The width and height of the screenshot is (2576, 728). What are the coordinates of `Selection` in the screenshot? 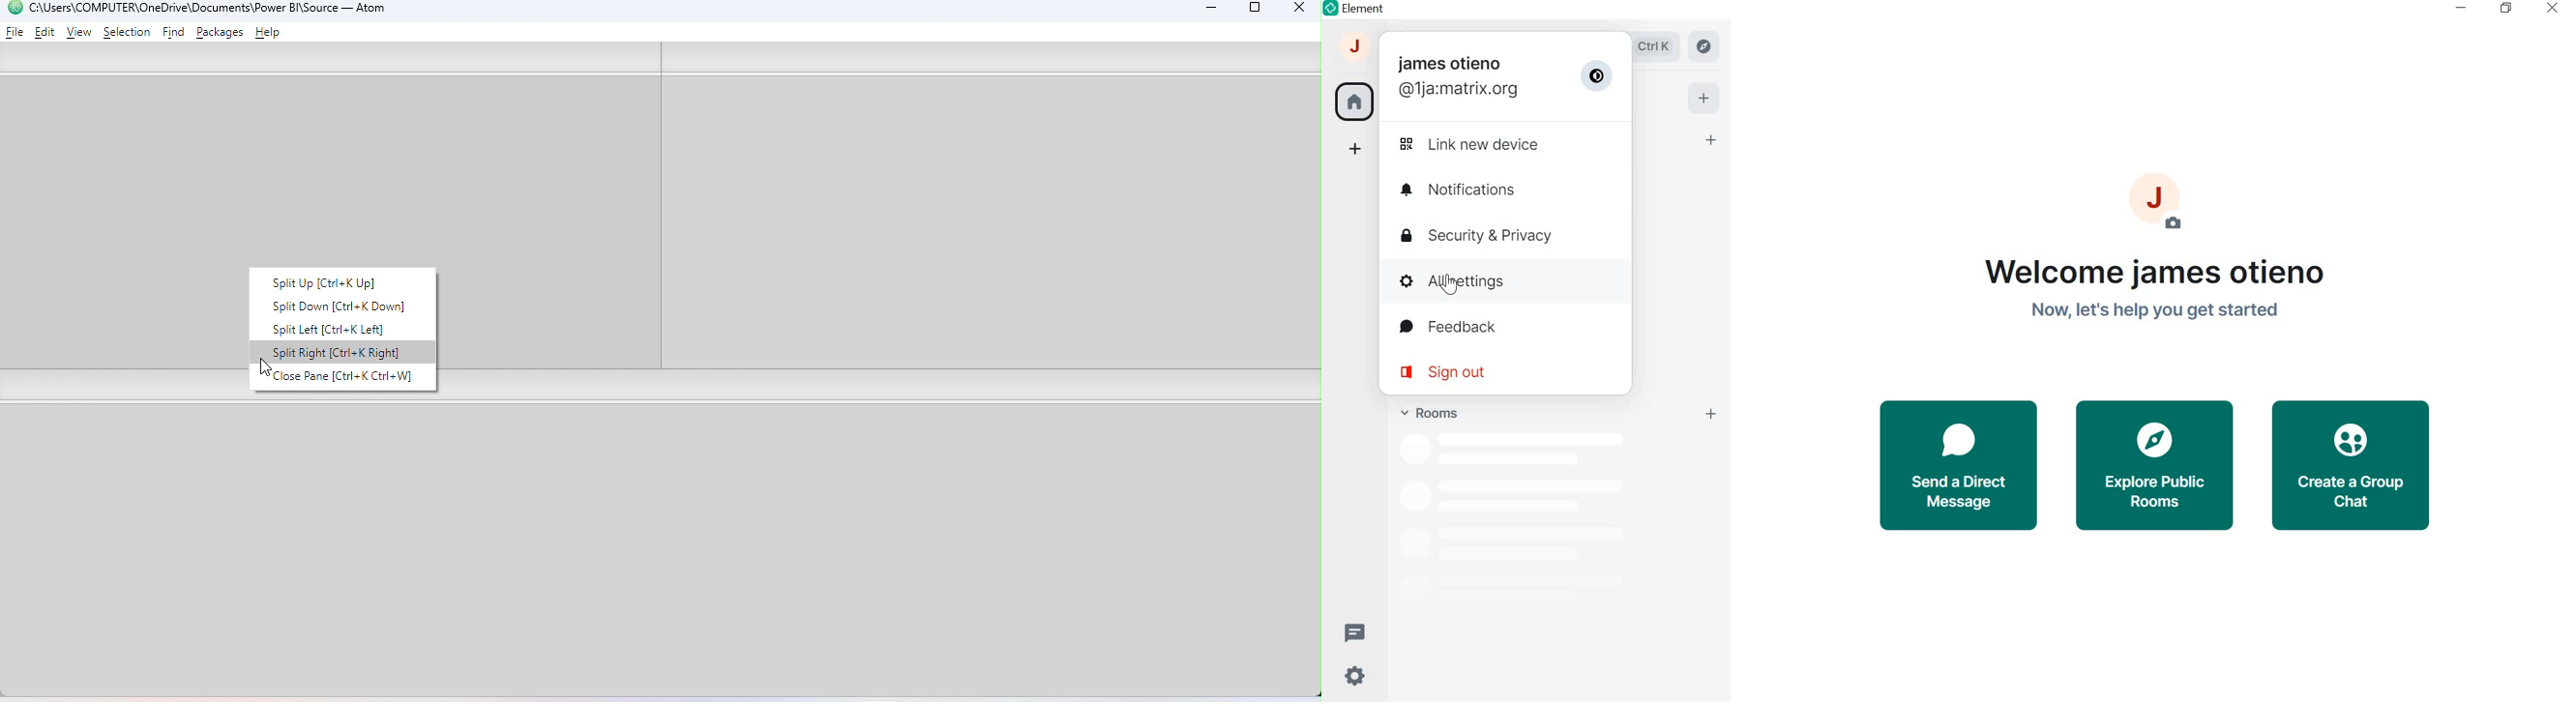 It's located at (127, 32).